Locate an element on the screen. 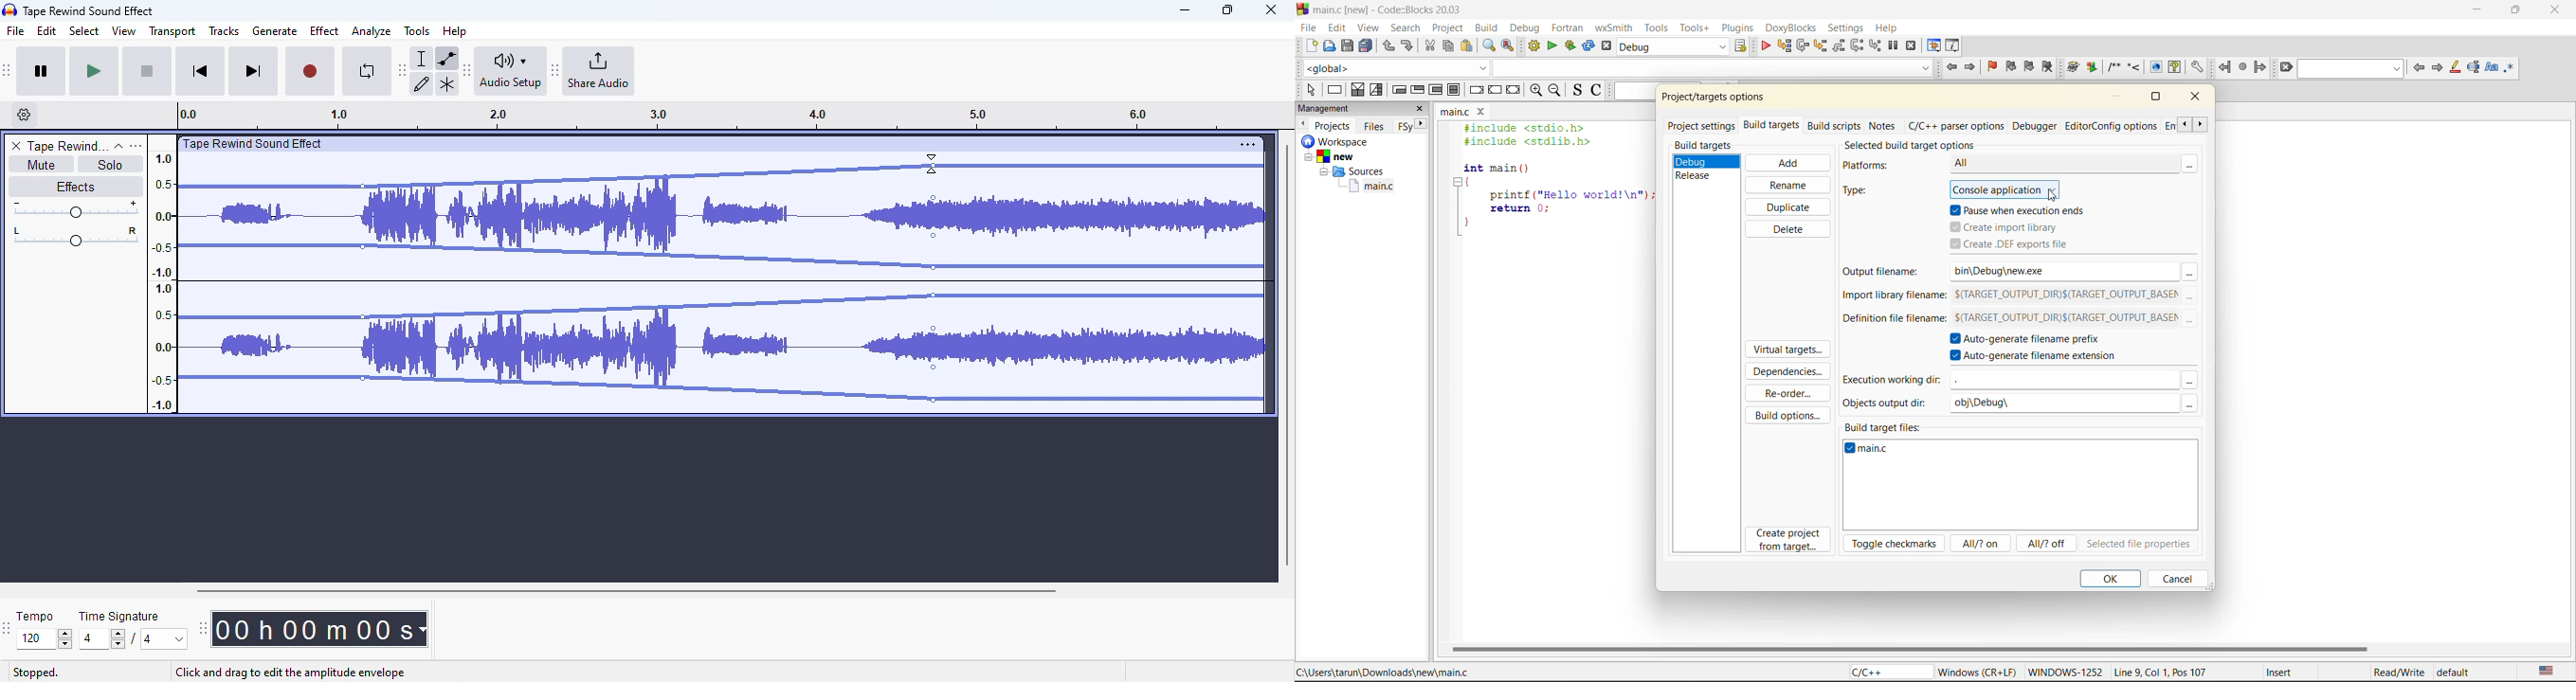  copy is located at coordinates (1449, 45).